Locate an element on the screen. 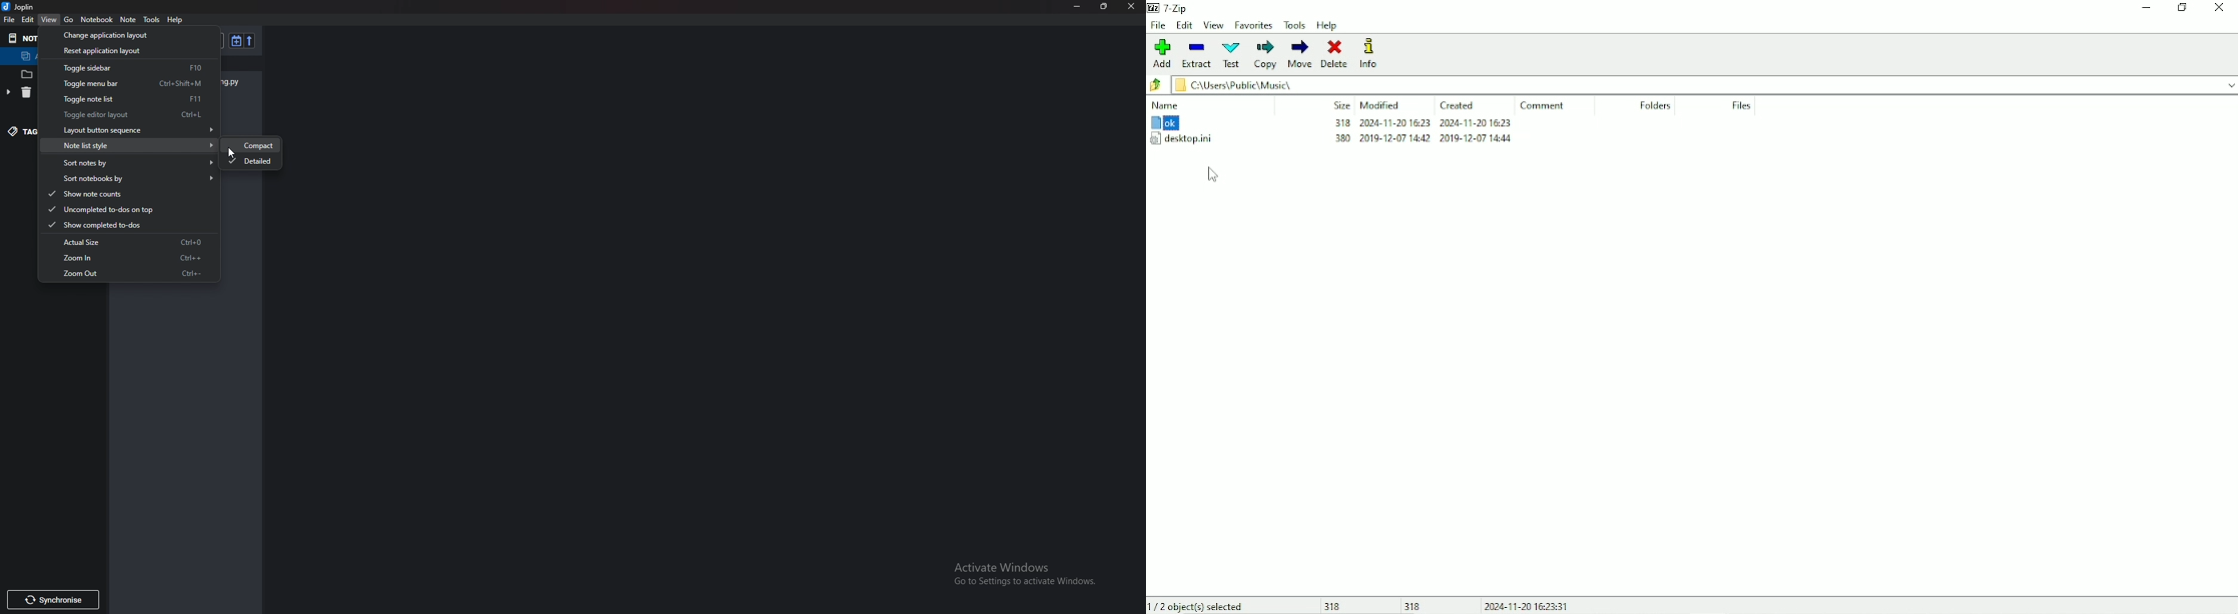 The height and width of the screenshot is (616, 2240). files is located at coordinates (26, 73).